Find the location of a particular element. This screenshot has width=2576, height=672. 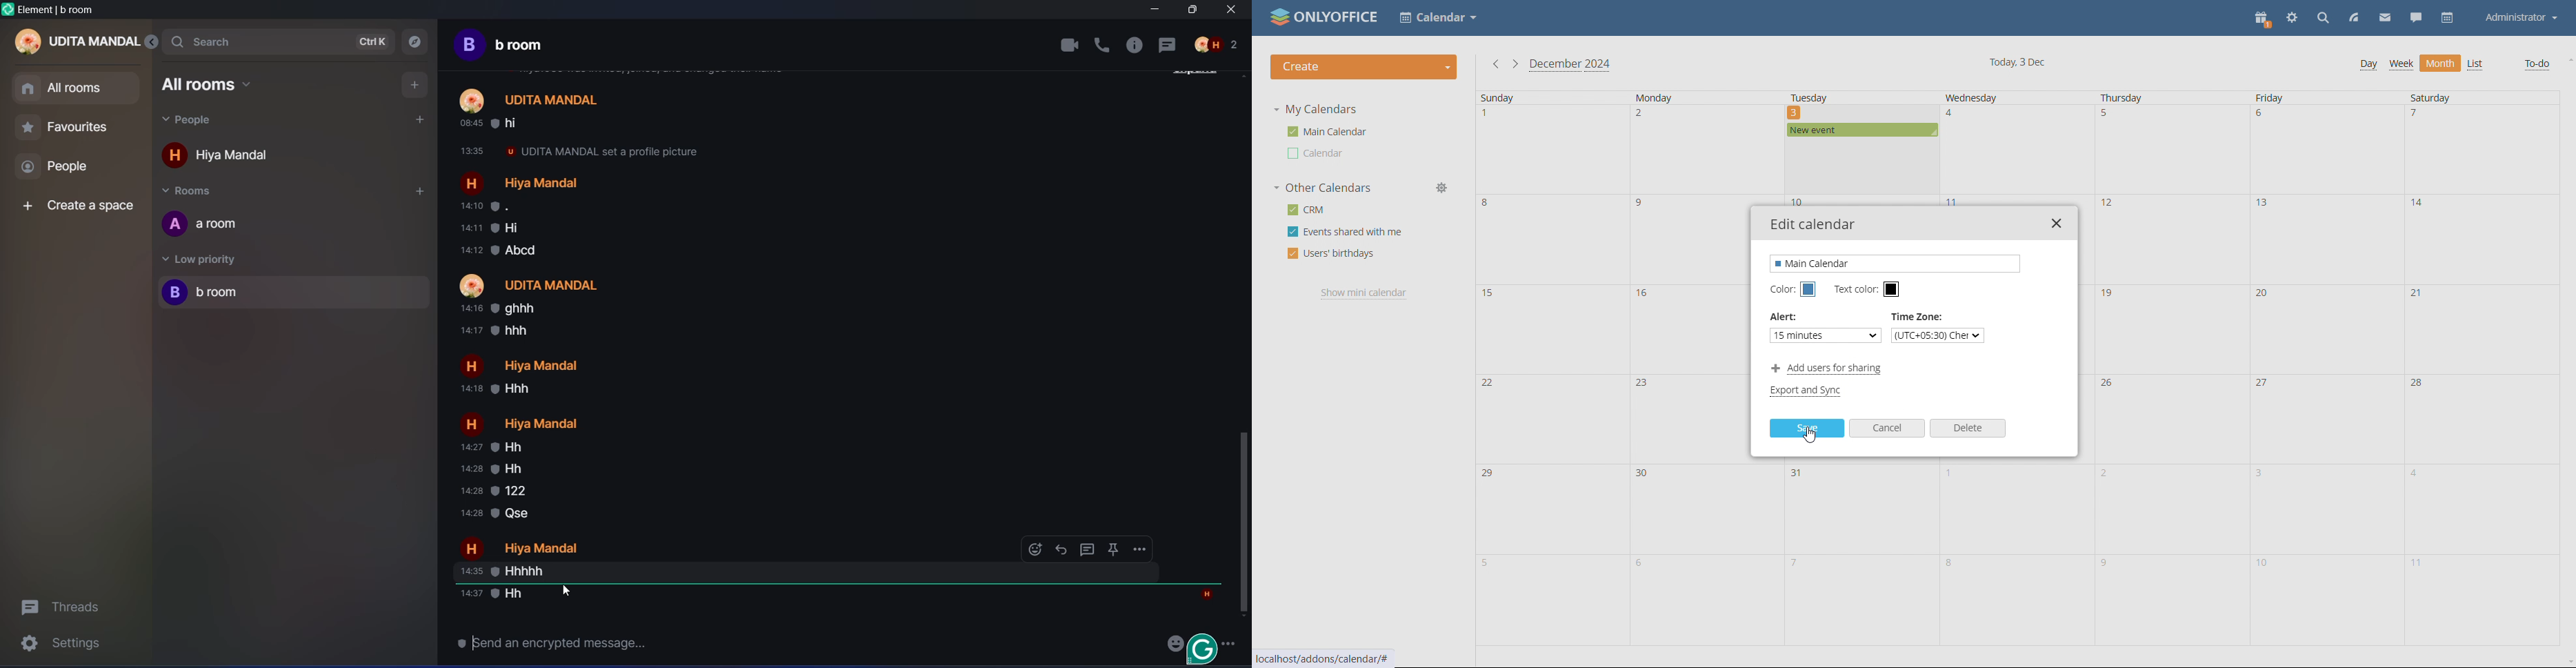

feed is located at coordinates (2355, 19).